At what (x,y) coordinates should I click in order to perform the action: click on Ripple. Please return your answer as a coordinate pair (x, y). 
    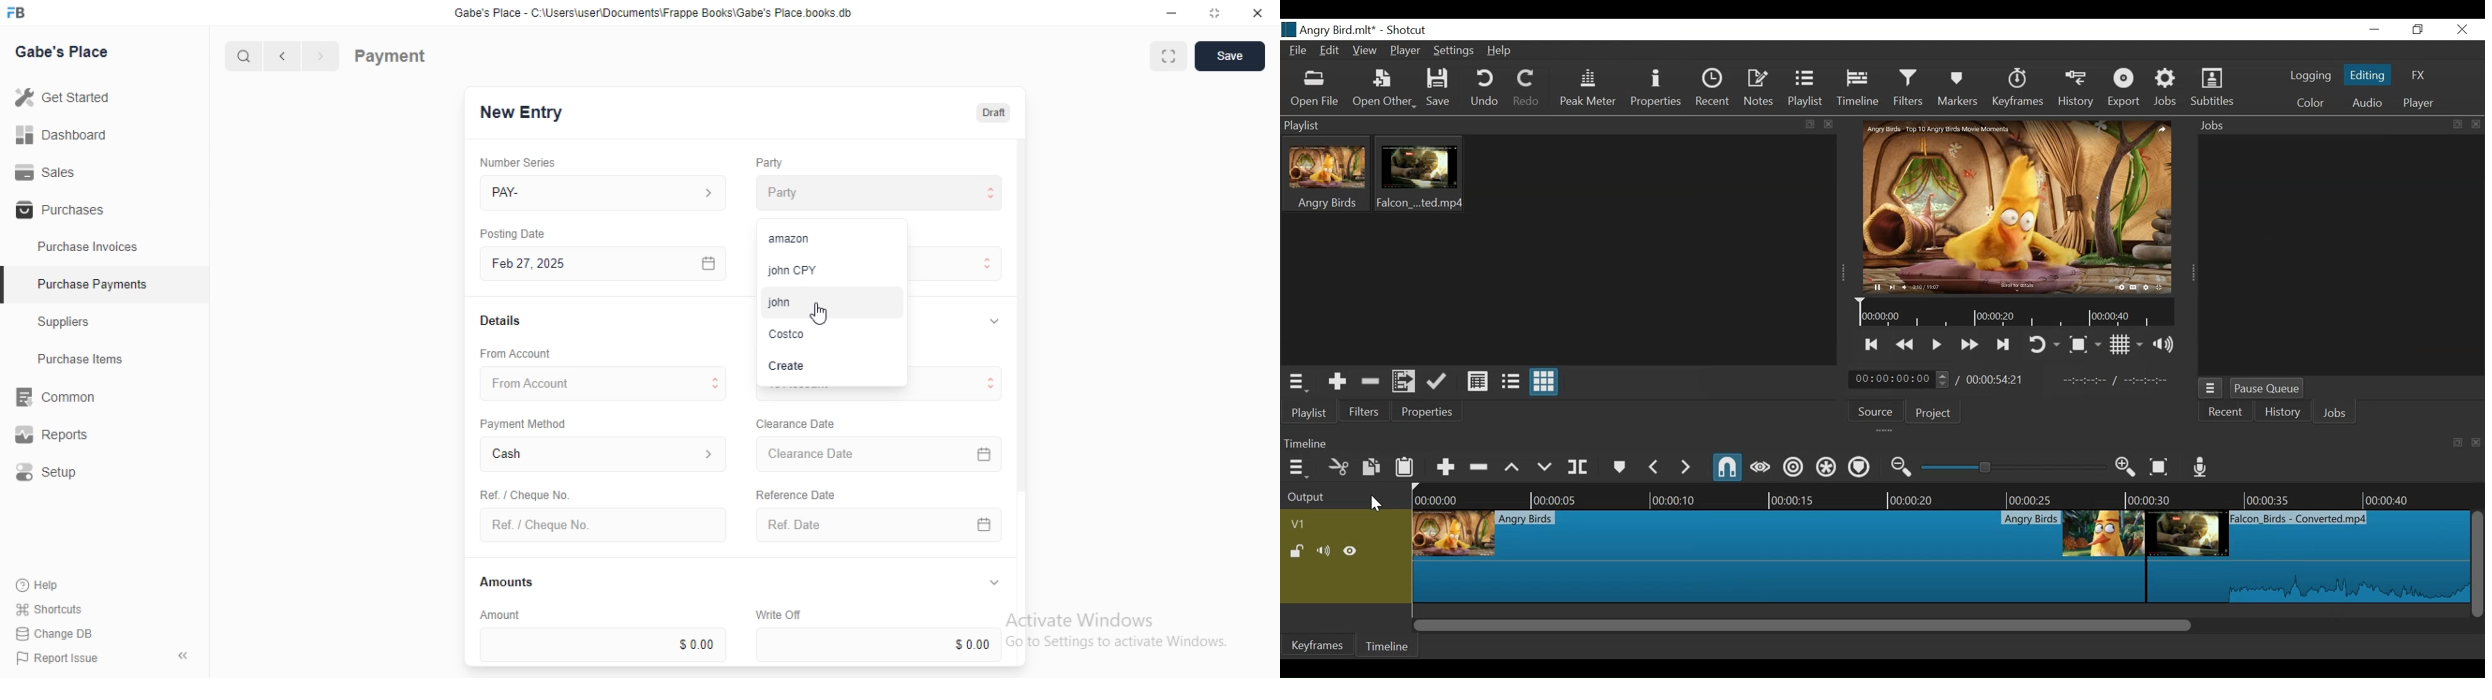
    Looking at the image, I should click on (1794, 468).